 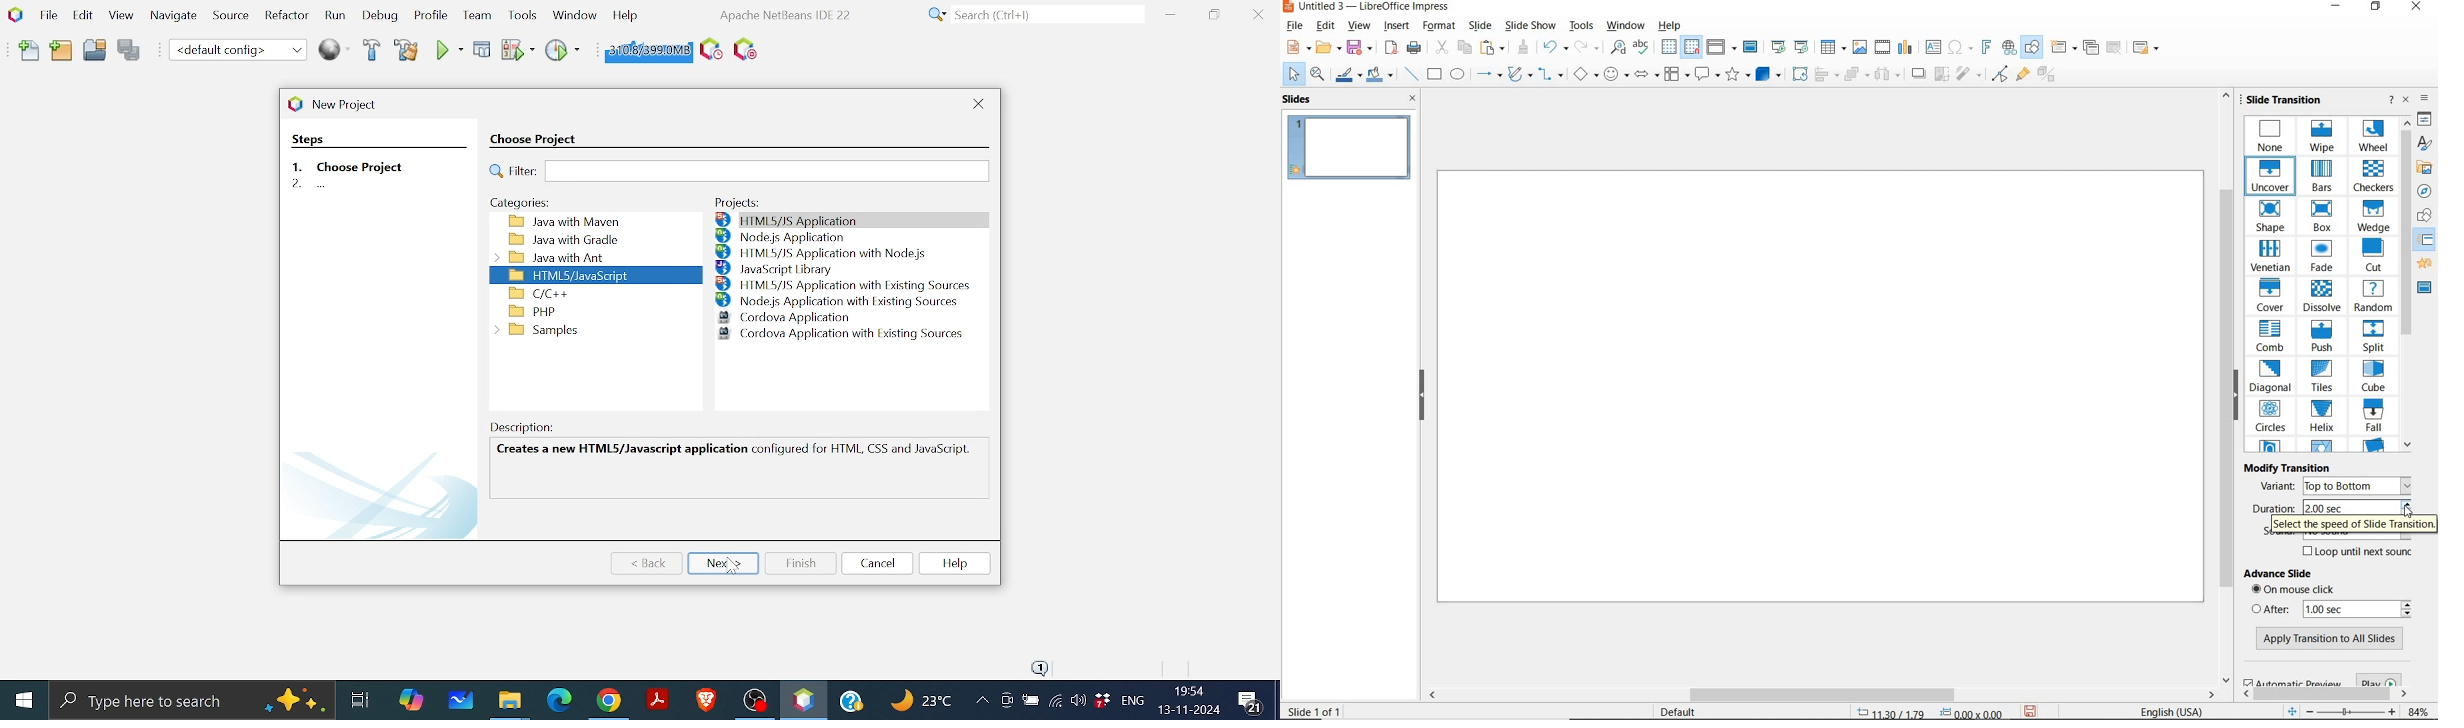 What do you see at coordinates (2285, 575) in the screenshot?
I see `ADVANCE SLIDE` at bounding box center [2285, 575].